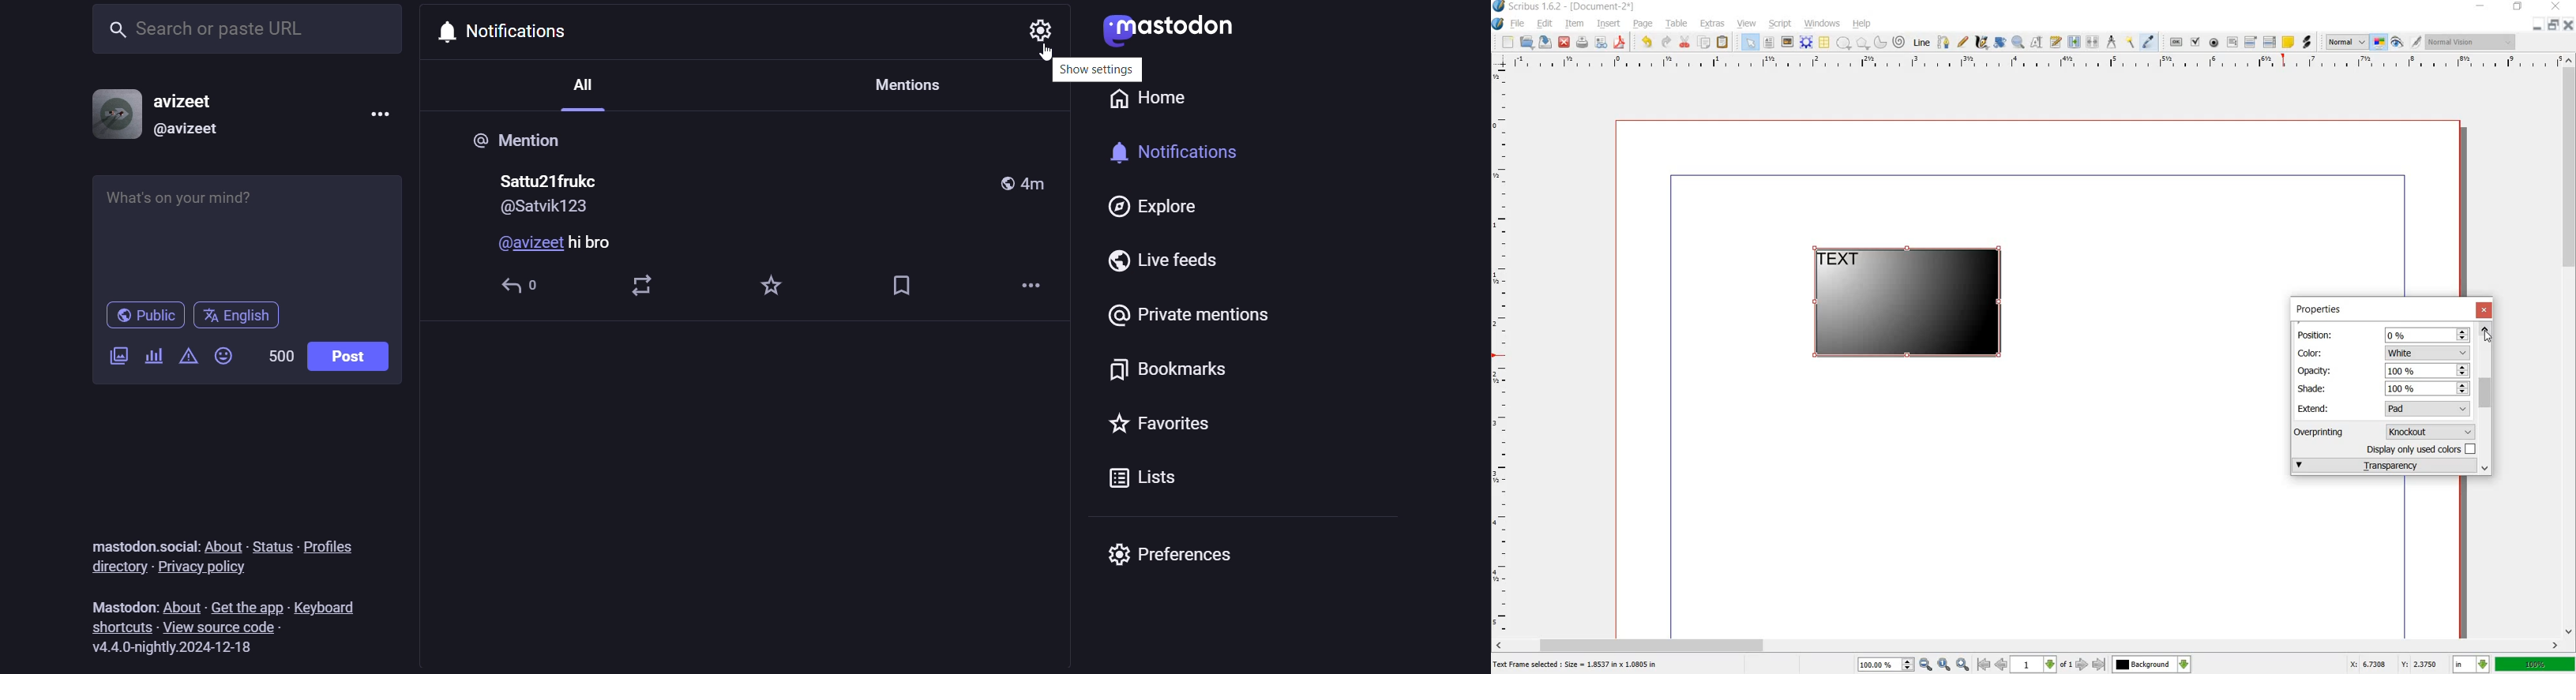 This screenshot has height=700, width=2576. Describe the element at coordinates (245, 28) in the screenshot. I see `Search or Paste URL` at that location.